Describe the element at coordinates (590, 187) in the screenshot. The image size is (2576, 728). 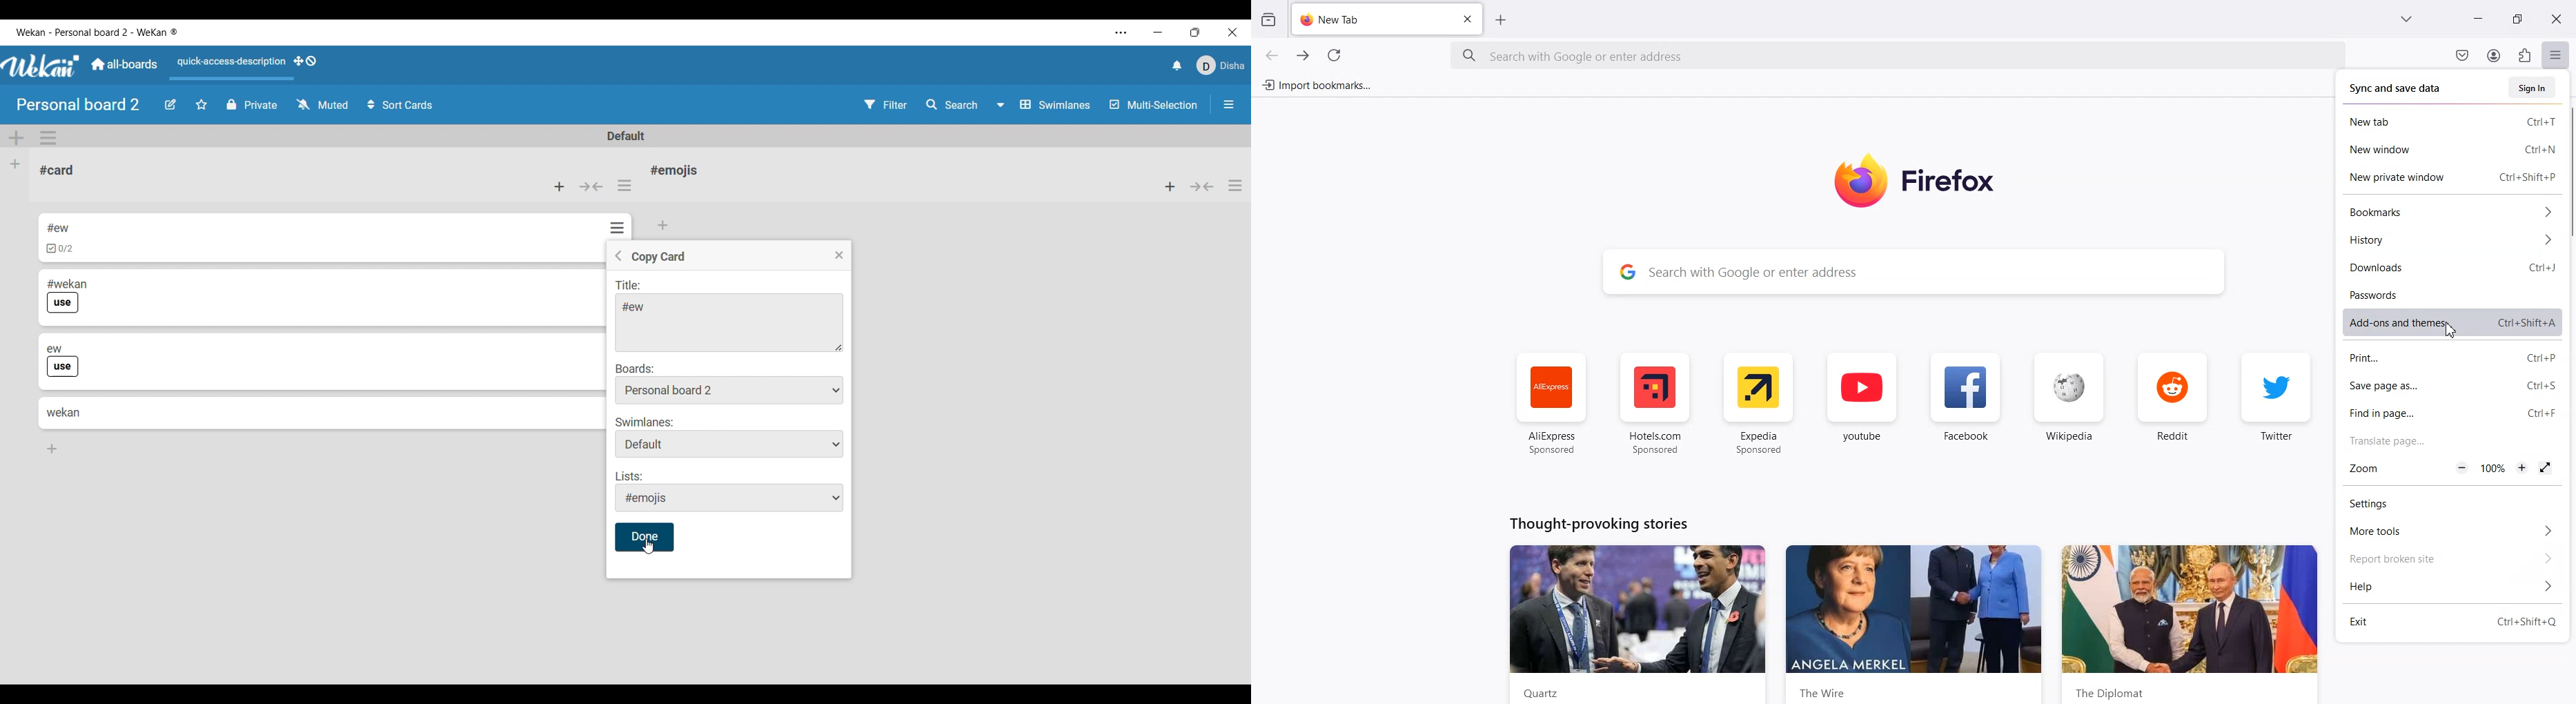
I see `Collapse` at that location.